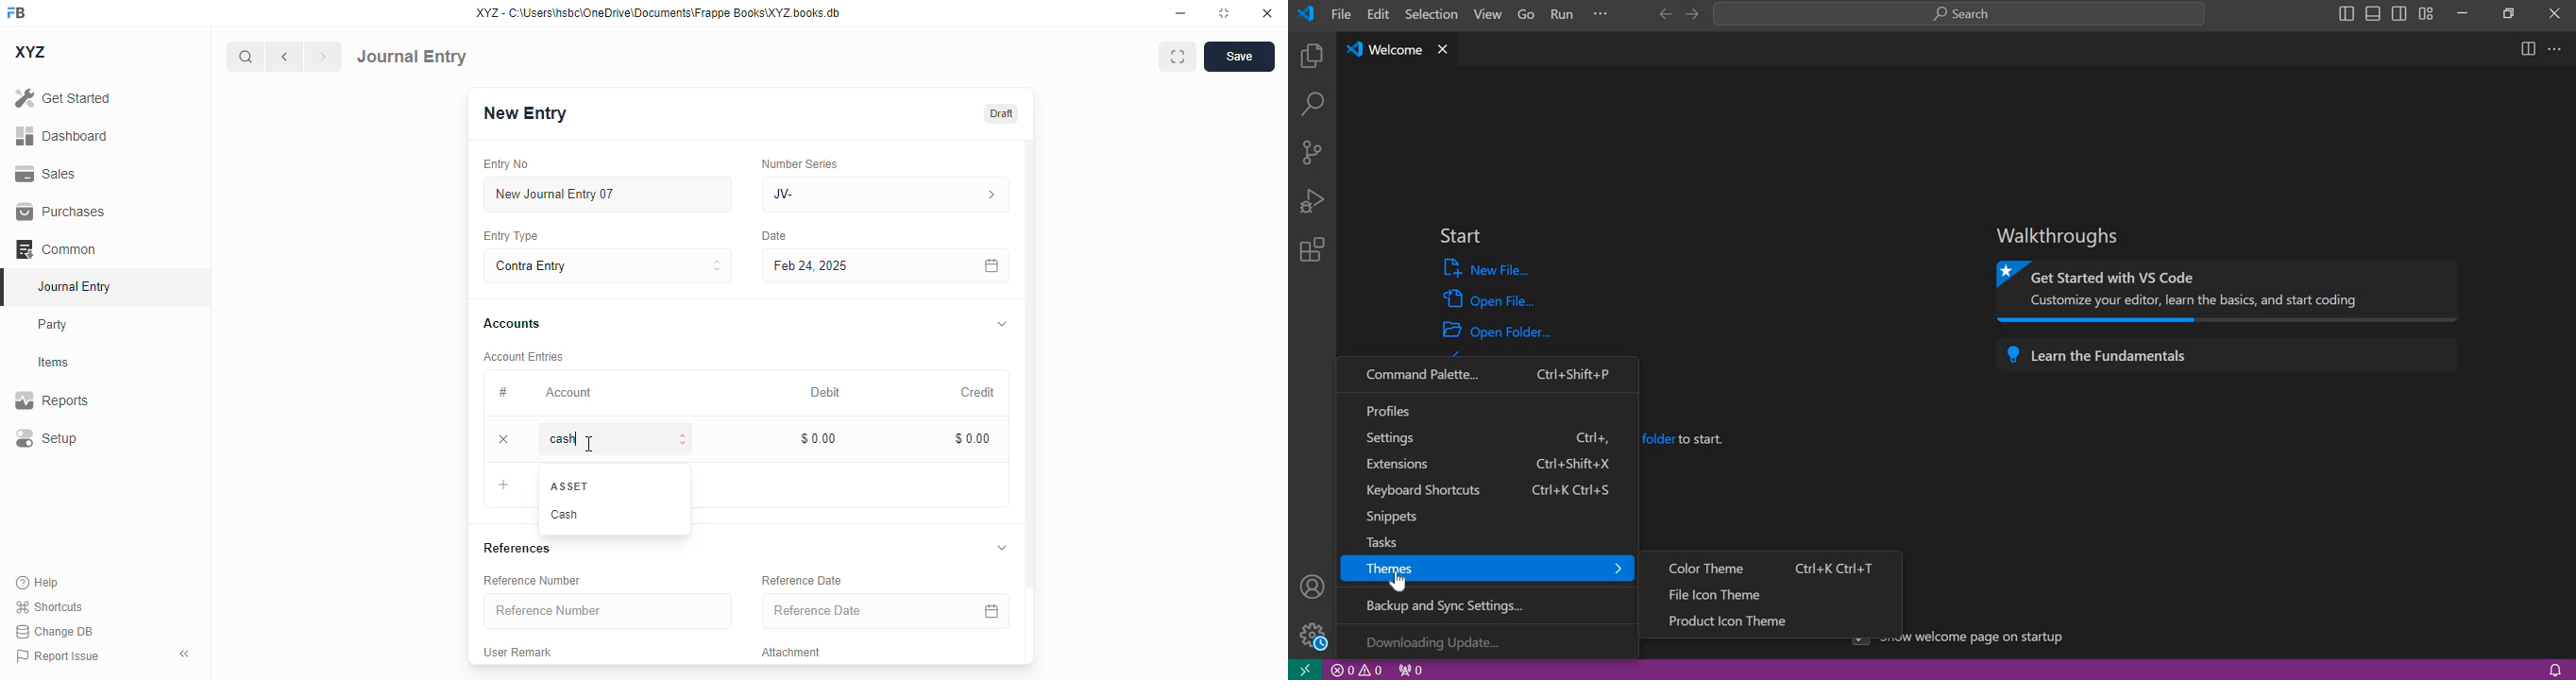  What do you see at coordinates (658, 13) in the screenshot?
I see `XYZ - C:\Users\hsbc\OneDrive\Documents\Frappe Books\XYZ books. db` at bounding box center [658, 13].